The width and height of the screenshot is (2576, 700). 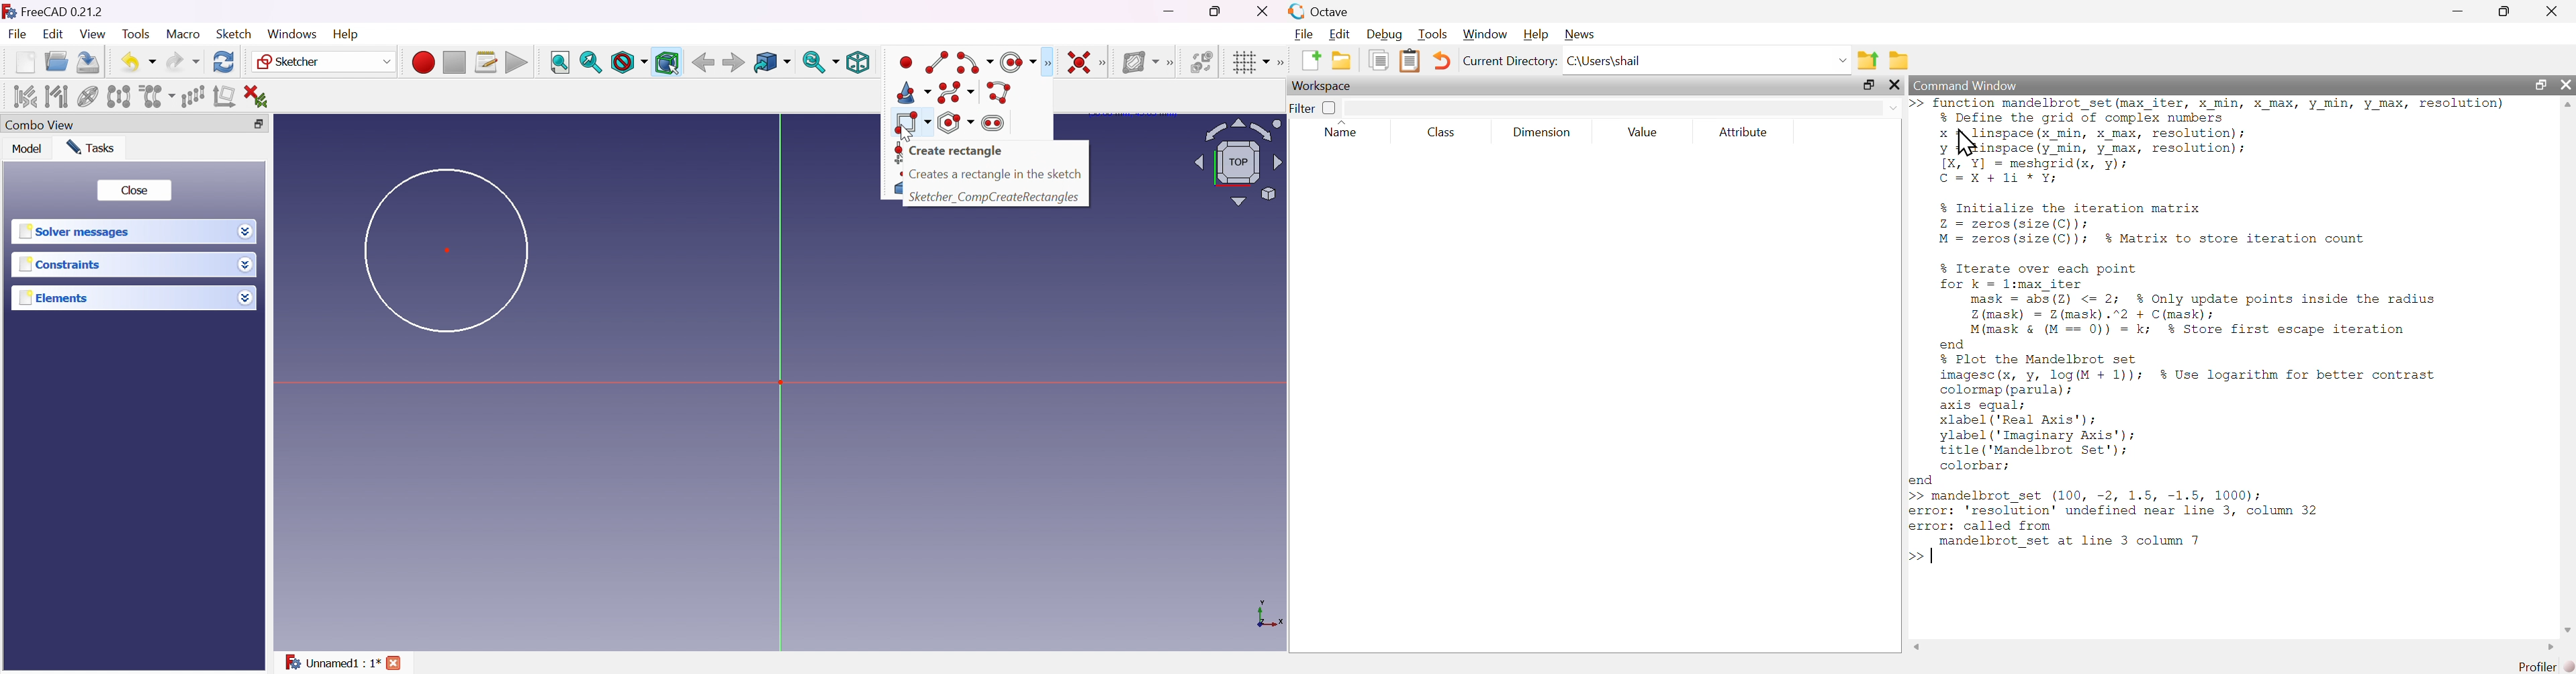 I want to click on Rectangular array, so click(x=192, y=95).